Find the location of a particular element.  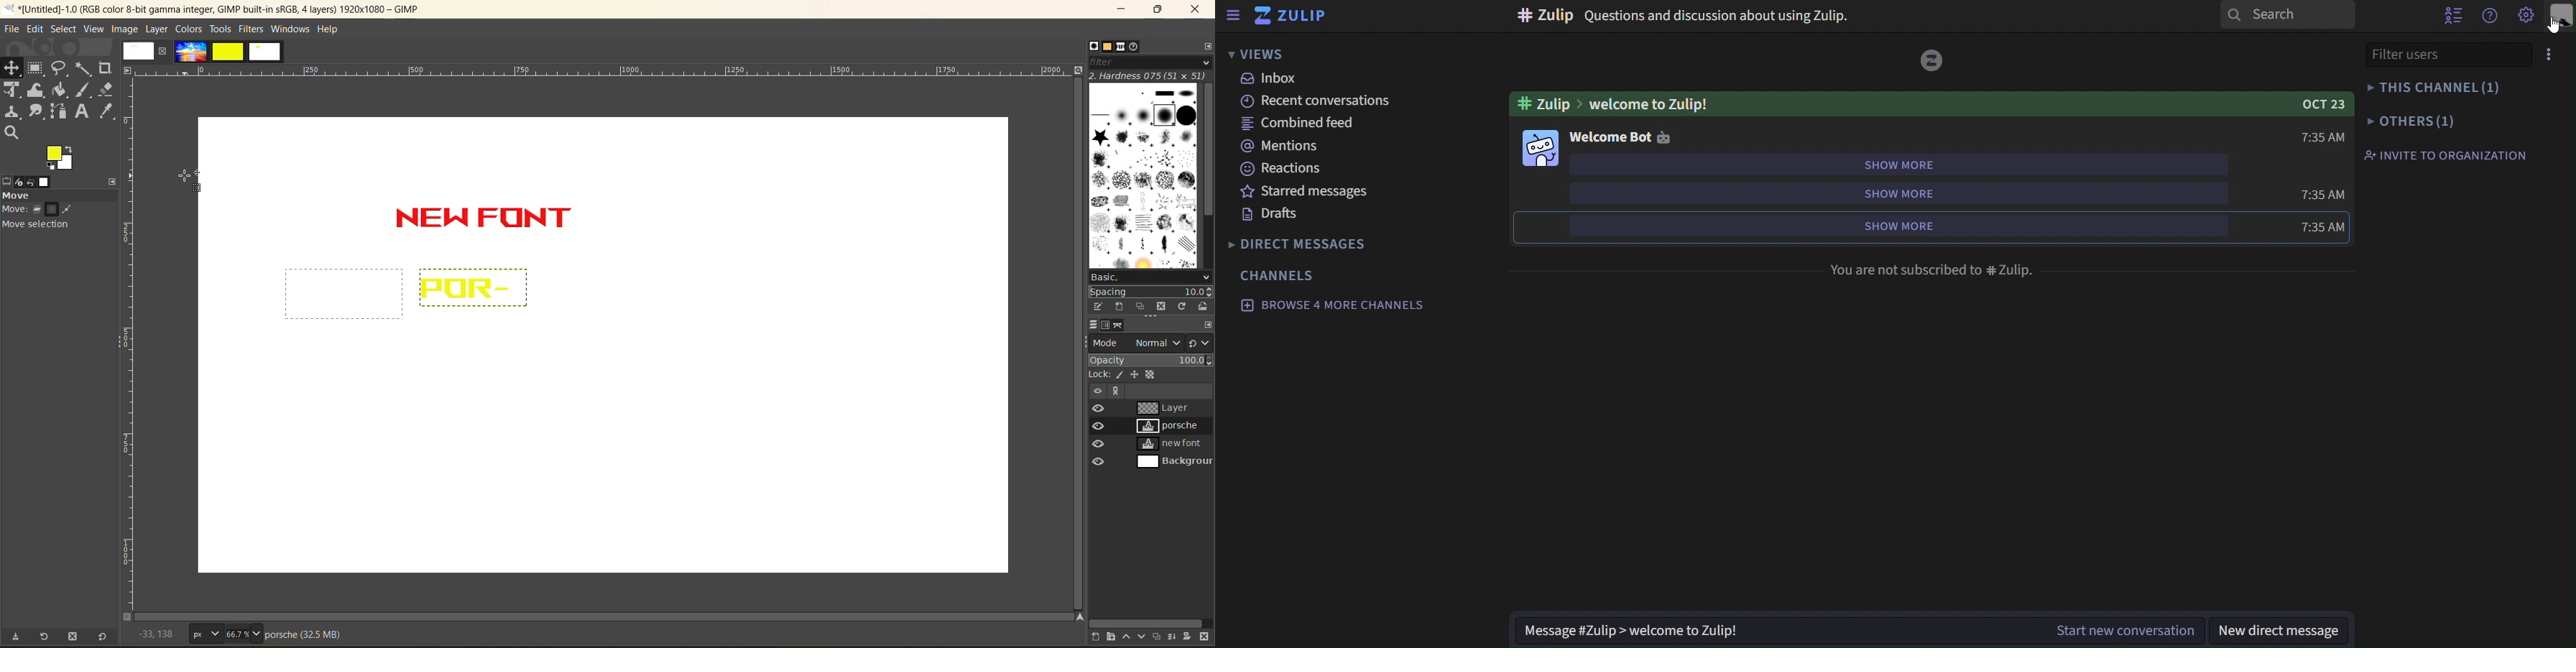

show more is located at coordinates (1896, 195).